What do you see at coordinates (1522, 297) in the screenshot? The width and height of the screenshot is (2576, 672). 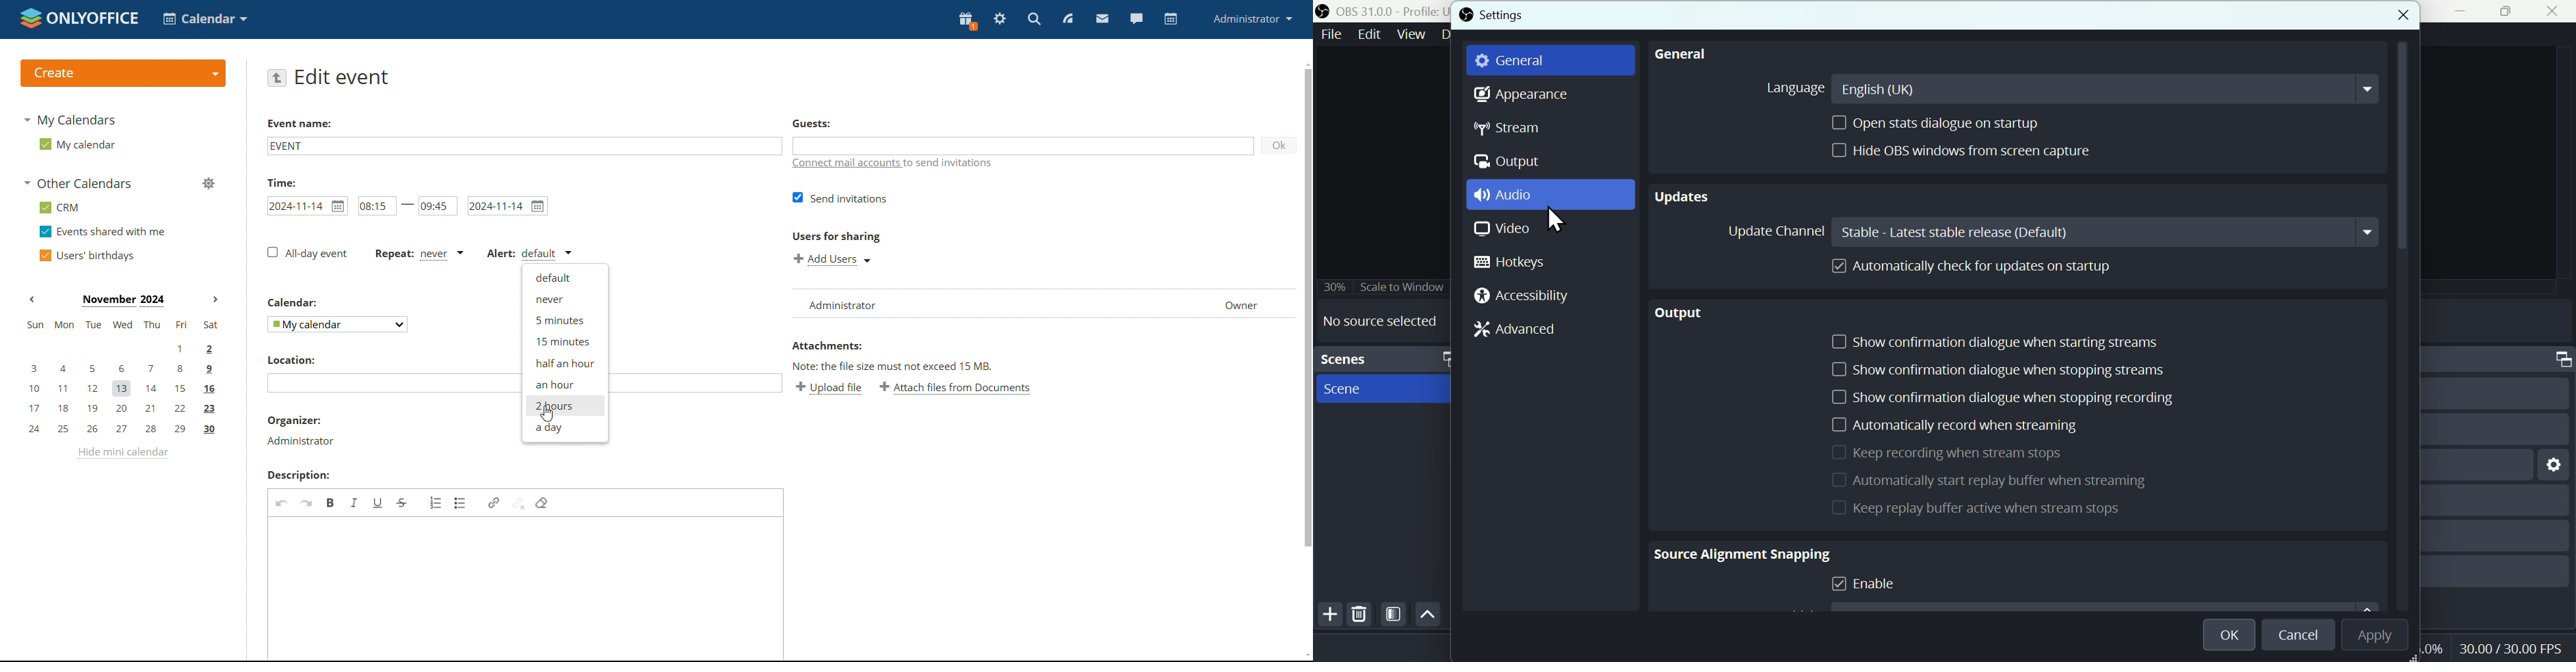 I see `Accessibility` at bounding box center [1522, 297].